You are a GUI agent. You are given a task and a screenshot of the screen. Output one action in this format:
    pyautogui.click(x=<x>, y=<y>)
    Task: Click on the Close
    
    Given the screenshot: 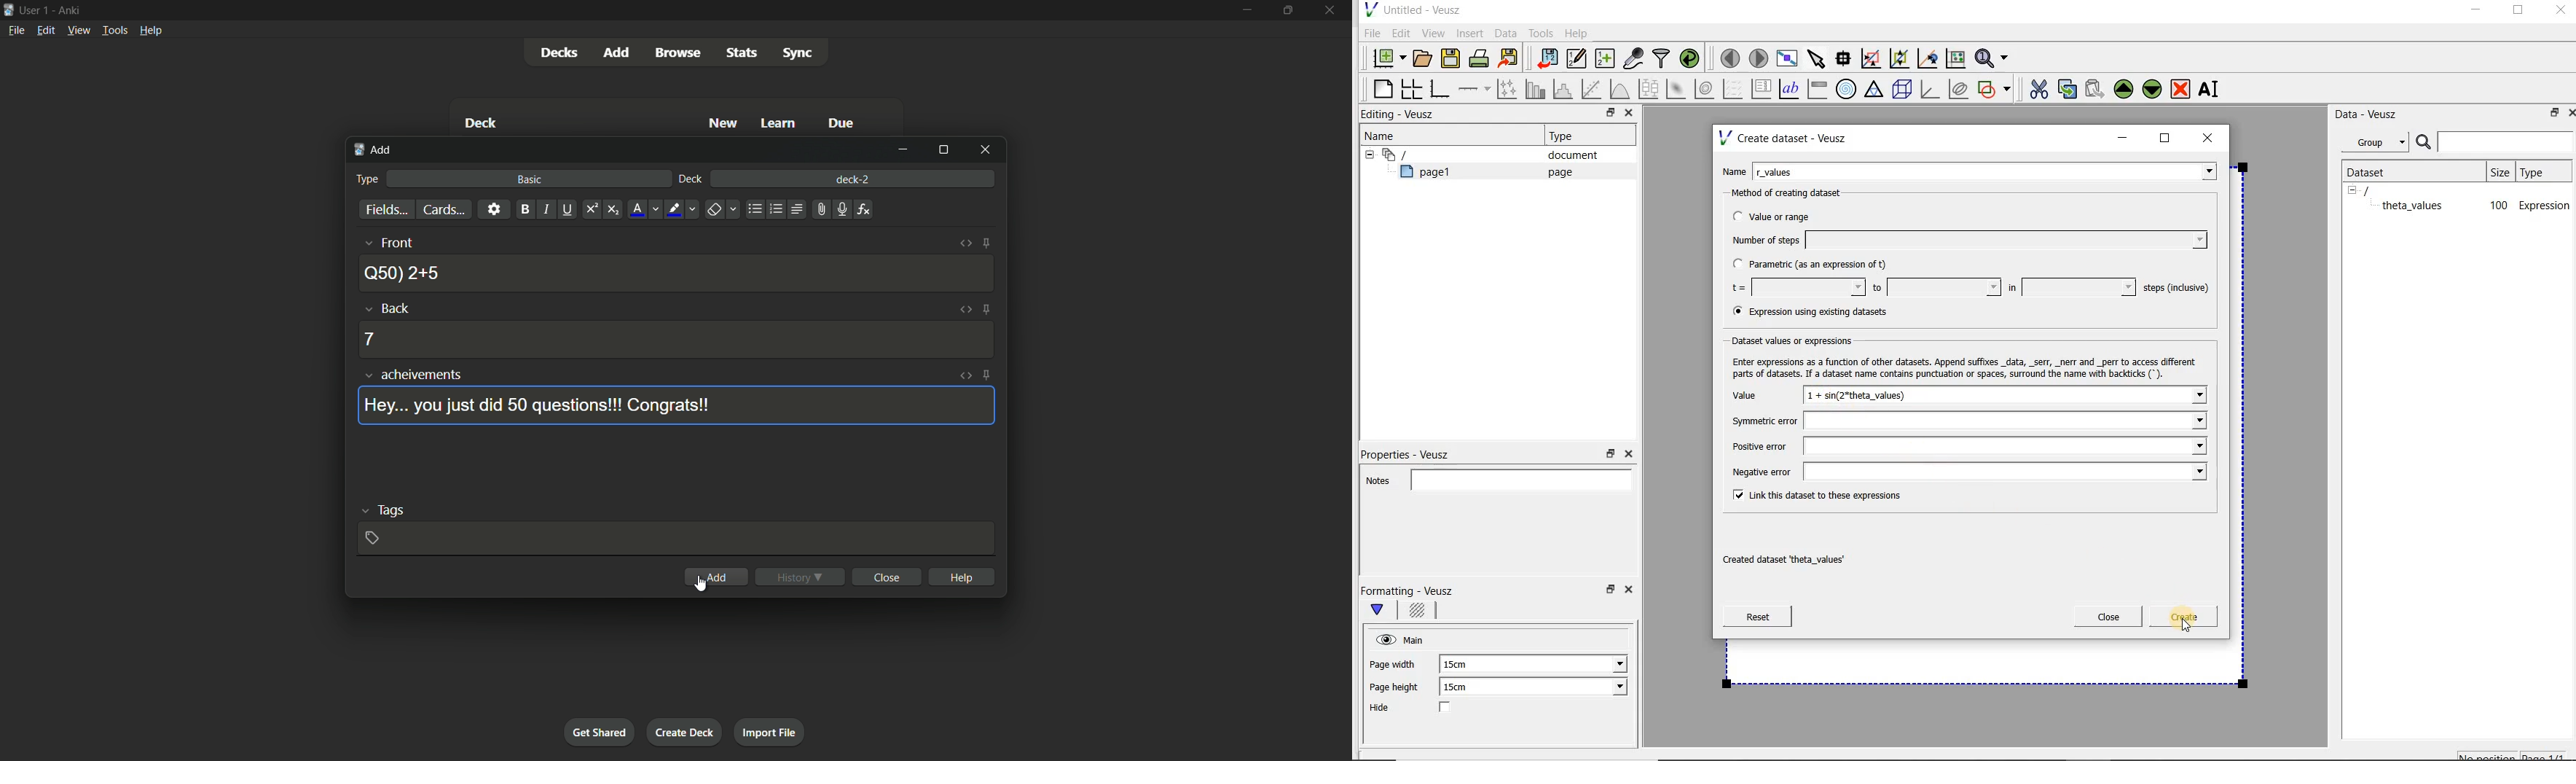 What is the action you would take?
    pyautogui.click(x=1627, y=454)
    